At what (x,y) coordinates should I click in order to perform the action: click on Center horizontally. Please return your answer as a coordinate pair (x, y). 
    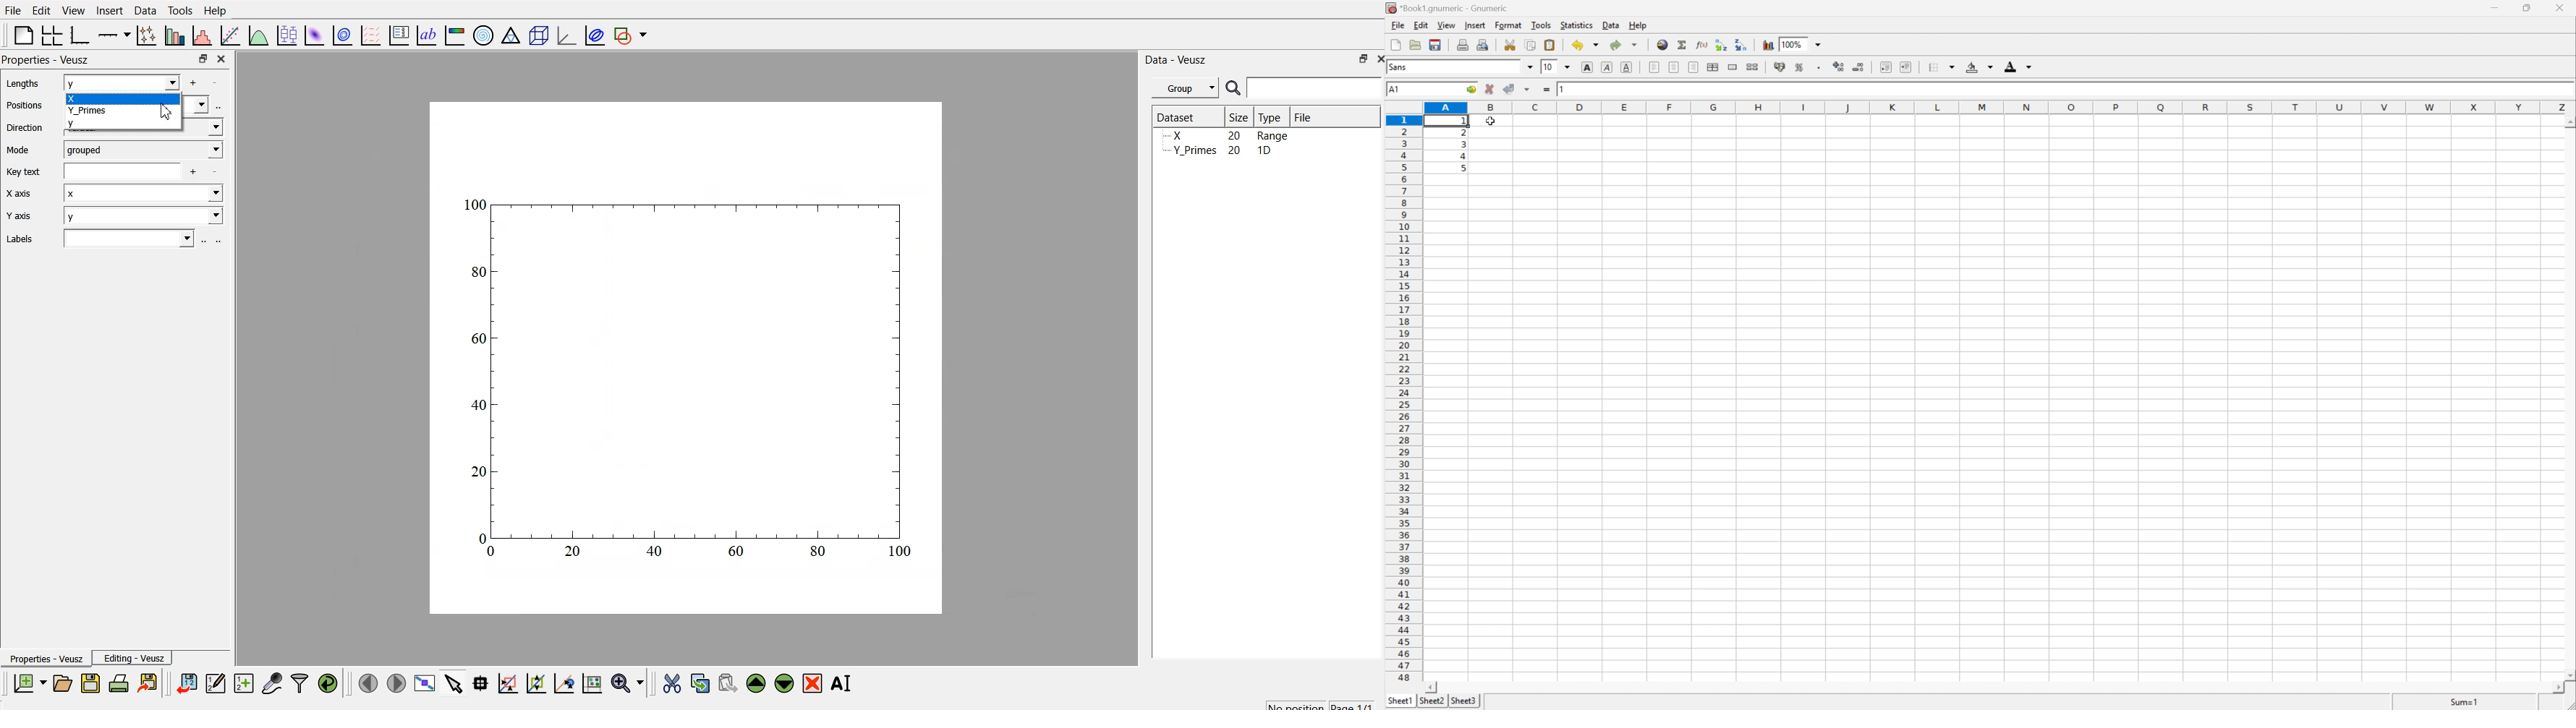
    Looking at the image, I should click on (1674, 66).